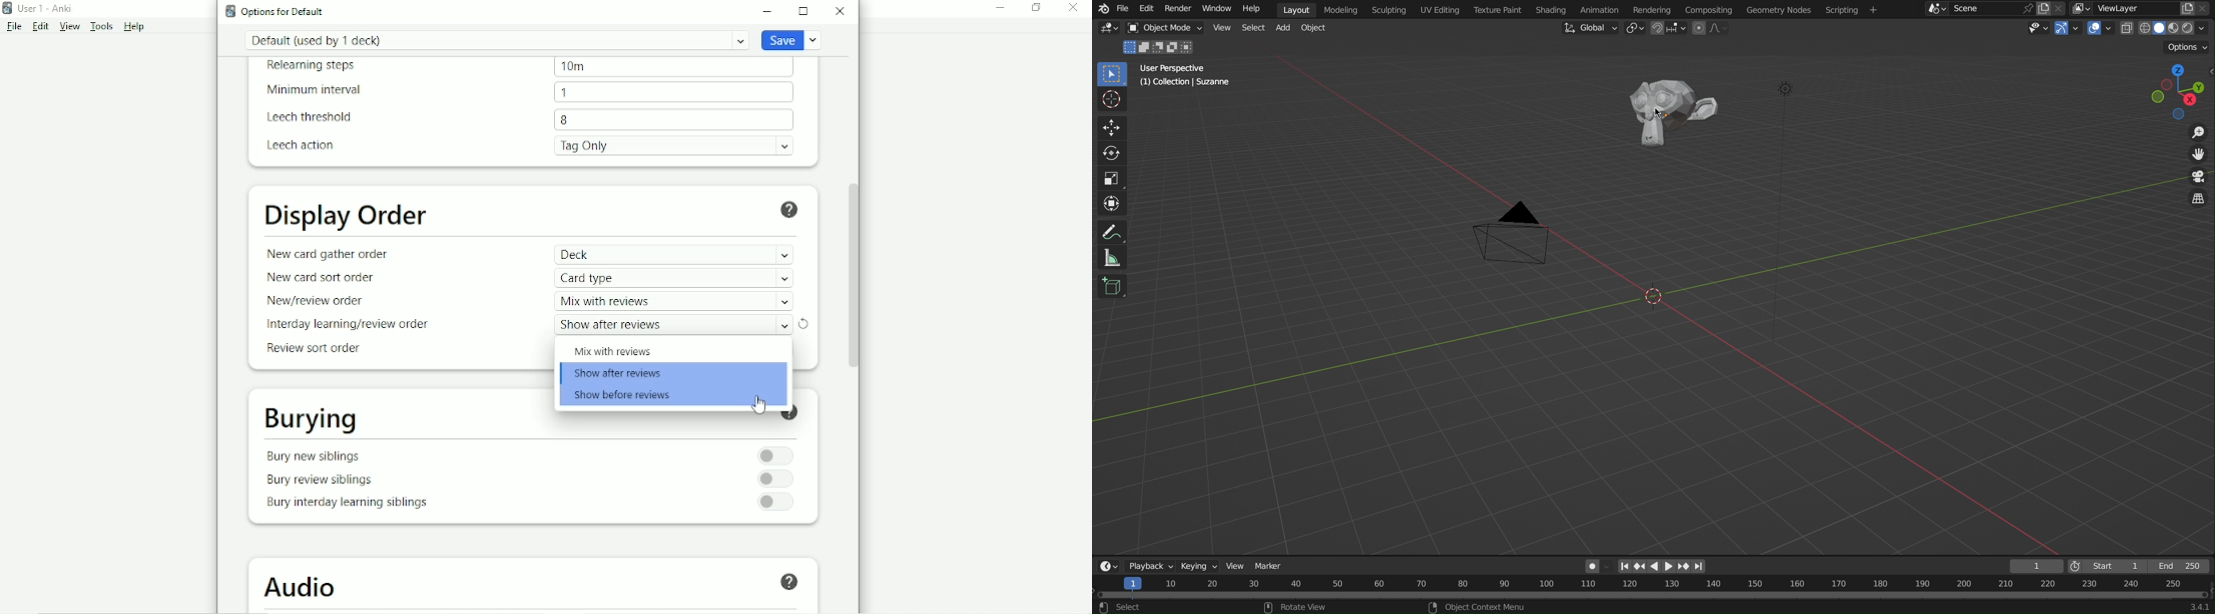 This screenshot has width=2240, height=616. I want to click on Toggle for bury review siblings, so click(776, 479).